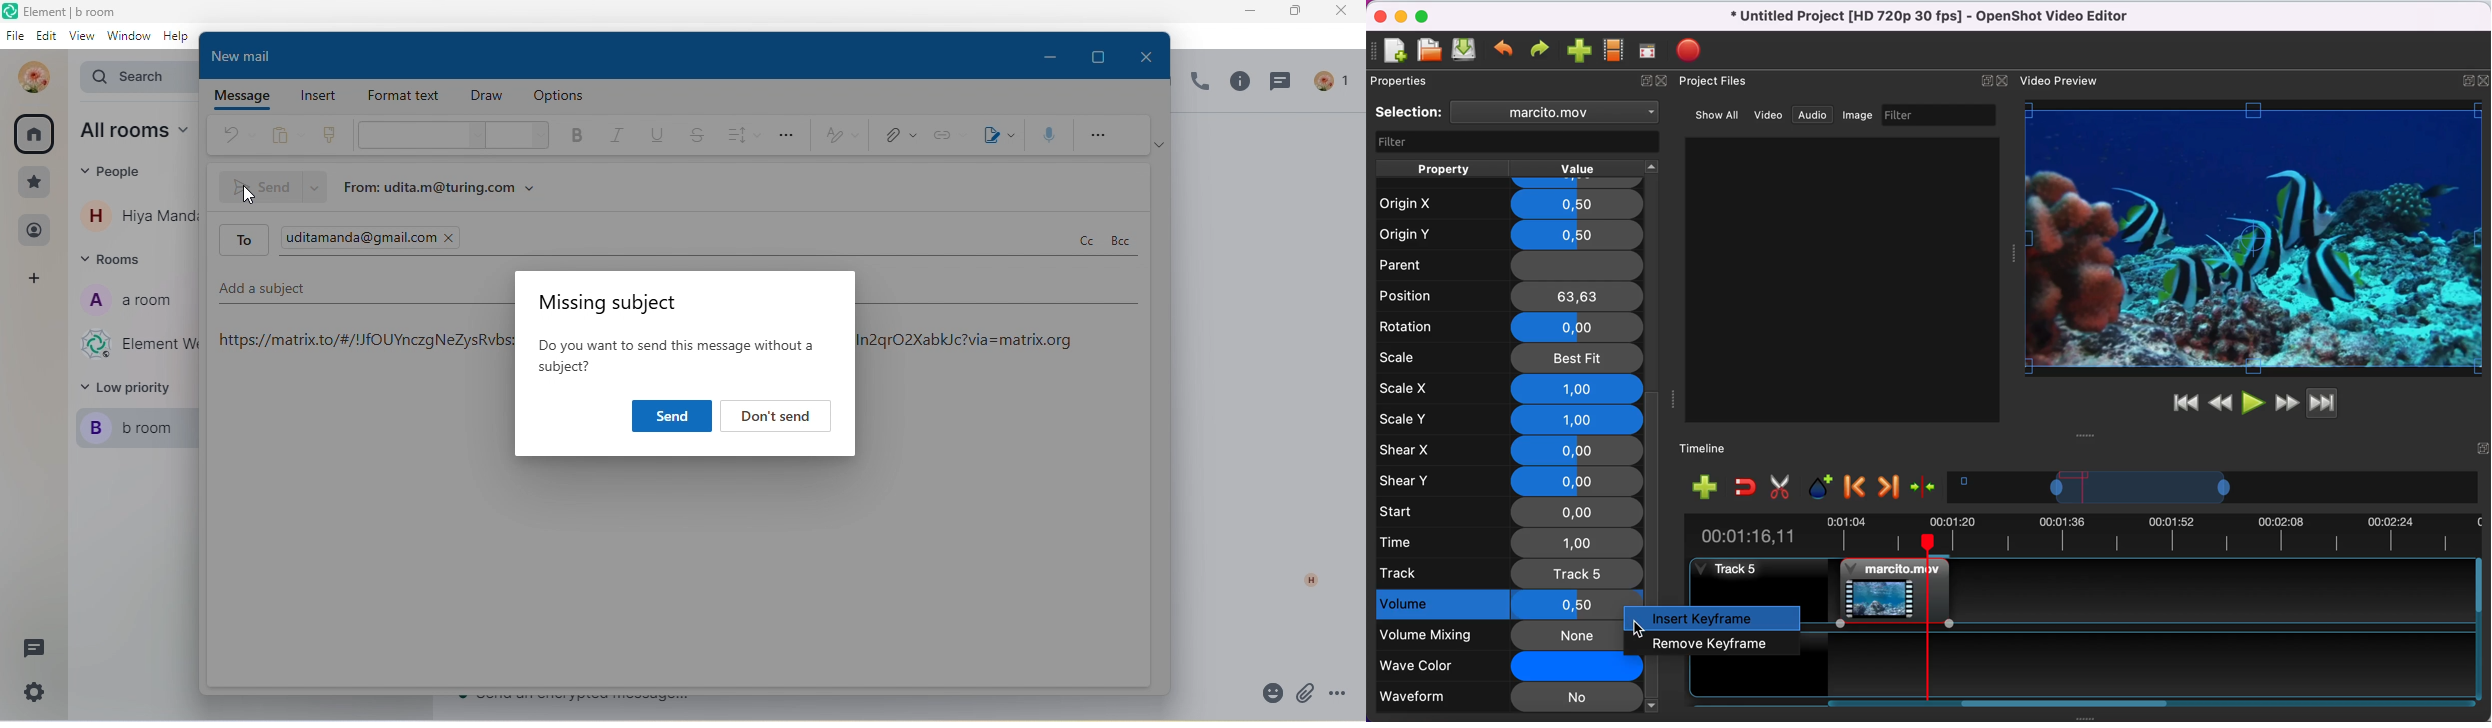  Describe the element at coordinates (137, 215) in the screenshot. I see `contact` at that location.